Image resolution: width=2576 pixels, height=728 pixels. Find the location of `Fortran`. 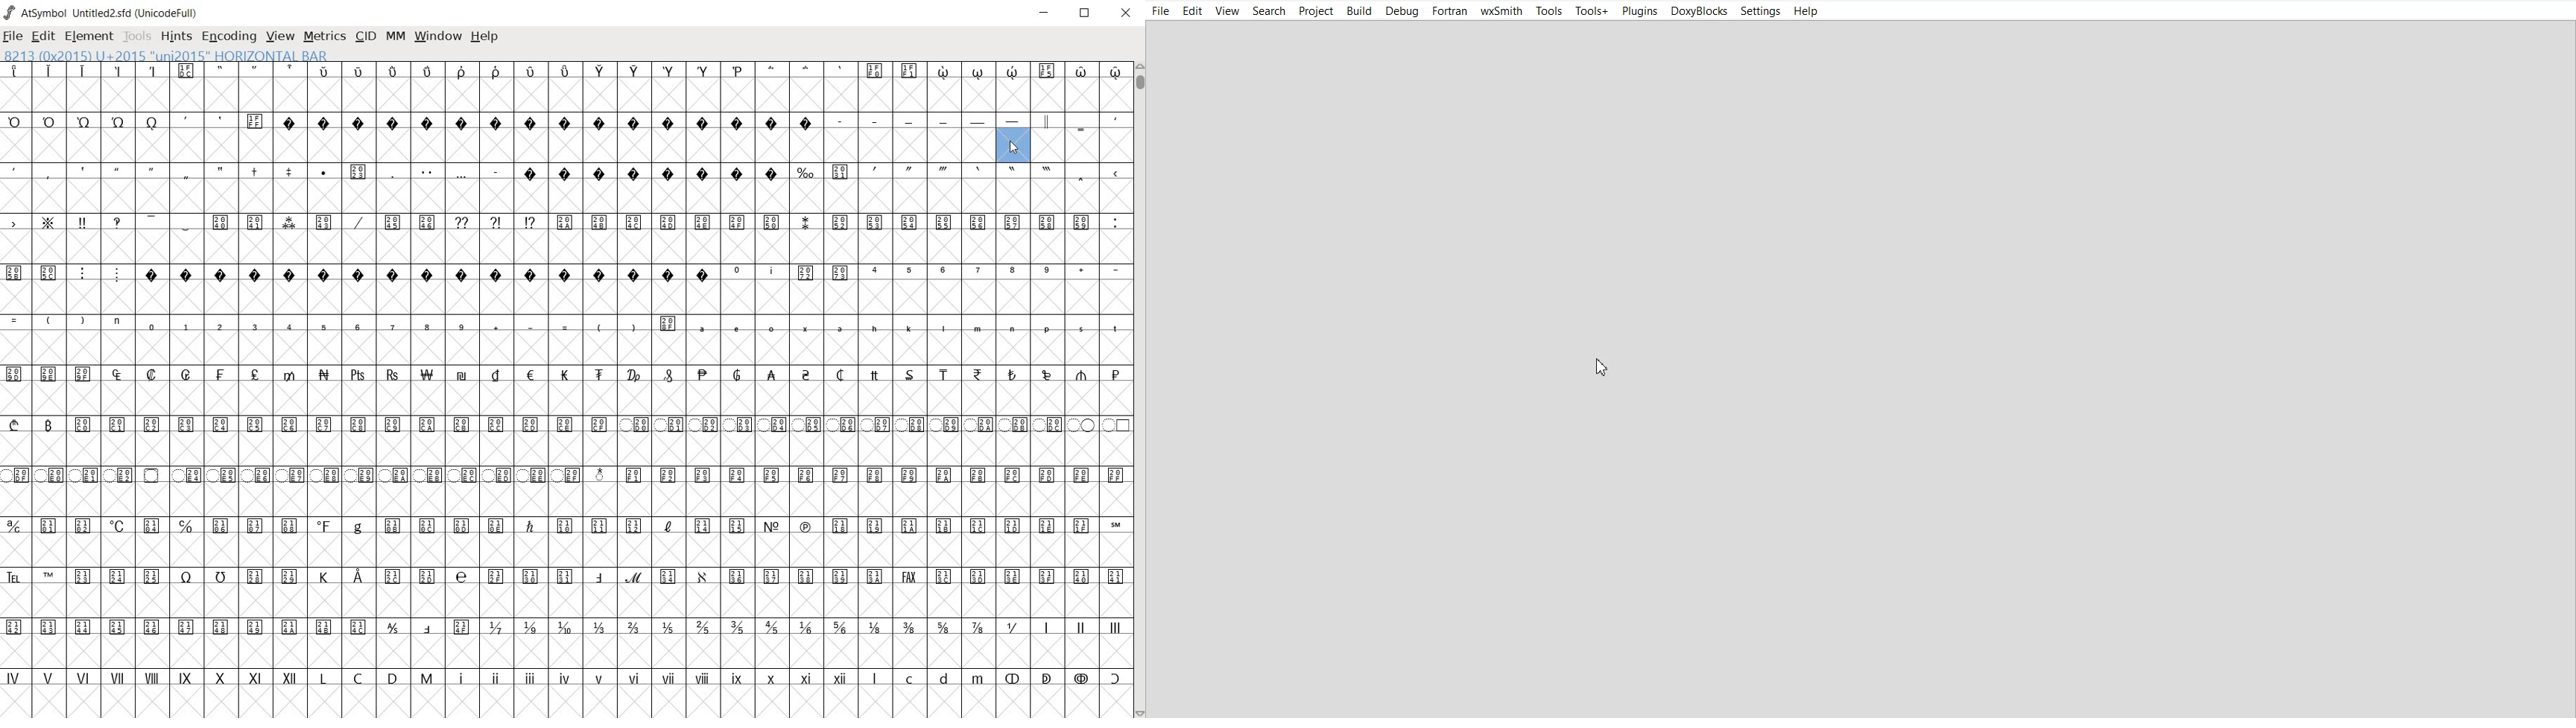

Fortran is located at coordinates (1450, 10).